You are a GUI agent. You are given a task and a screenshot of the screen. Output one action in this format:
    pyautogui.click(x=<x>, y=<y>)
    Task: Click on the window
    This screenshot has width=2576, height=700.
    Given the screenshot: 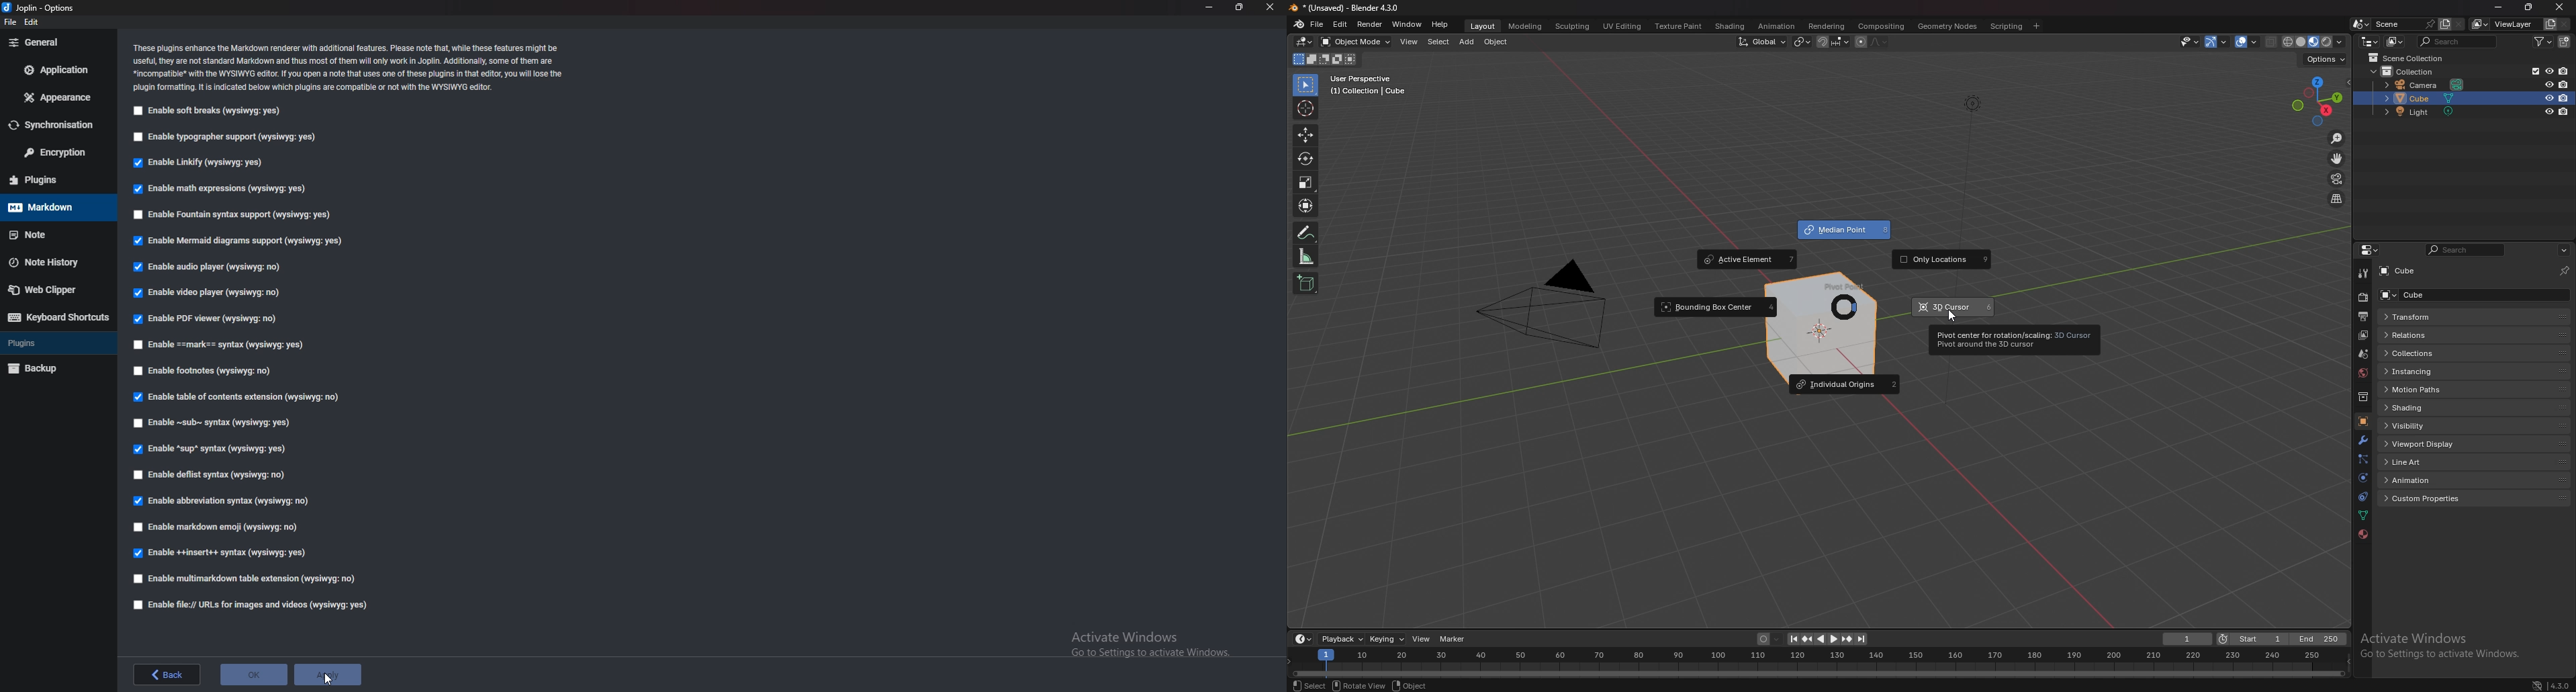 What is the action you would take?
    pyautogui.click(x=1407, y=24)
    